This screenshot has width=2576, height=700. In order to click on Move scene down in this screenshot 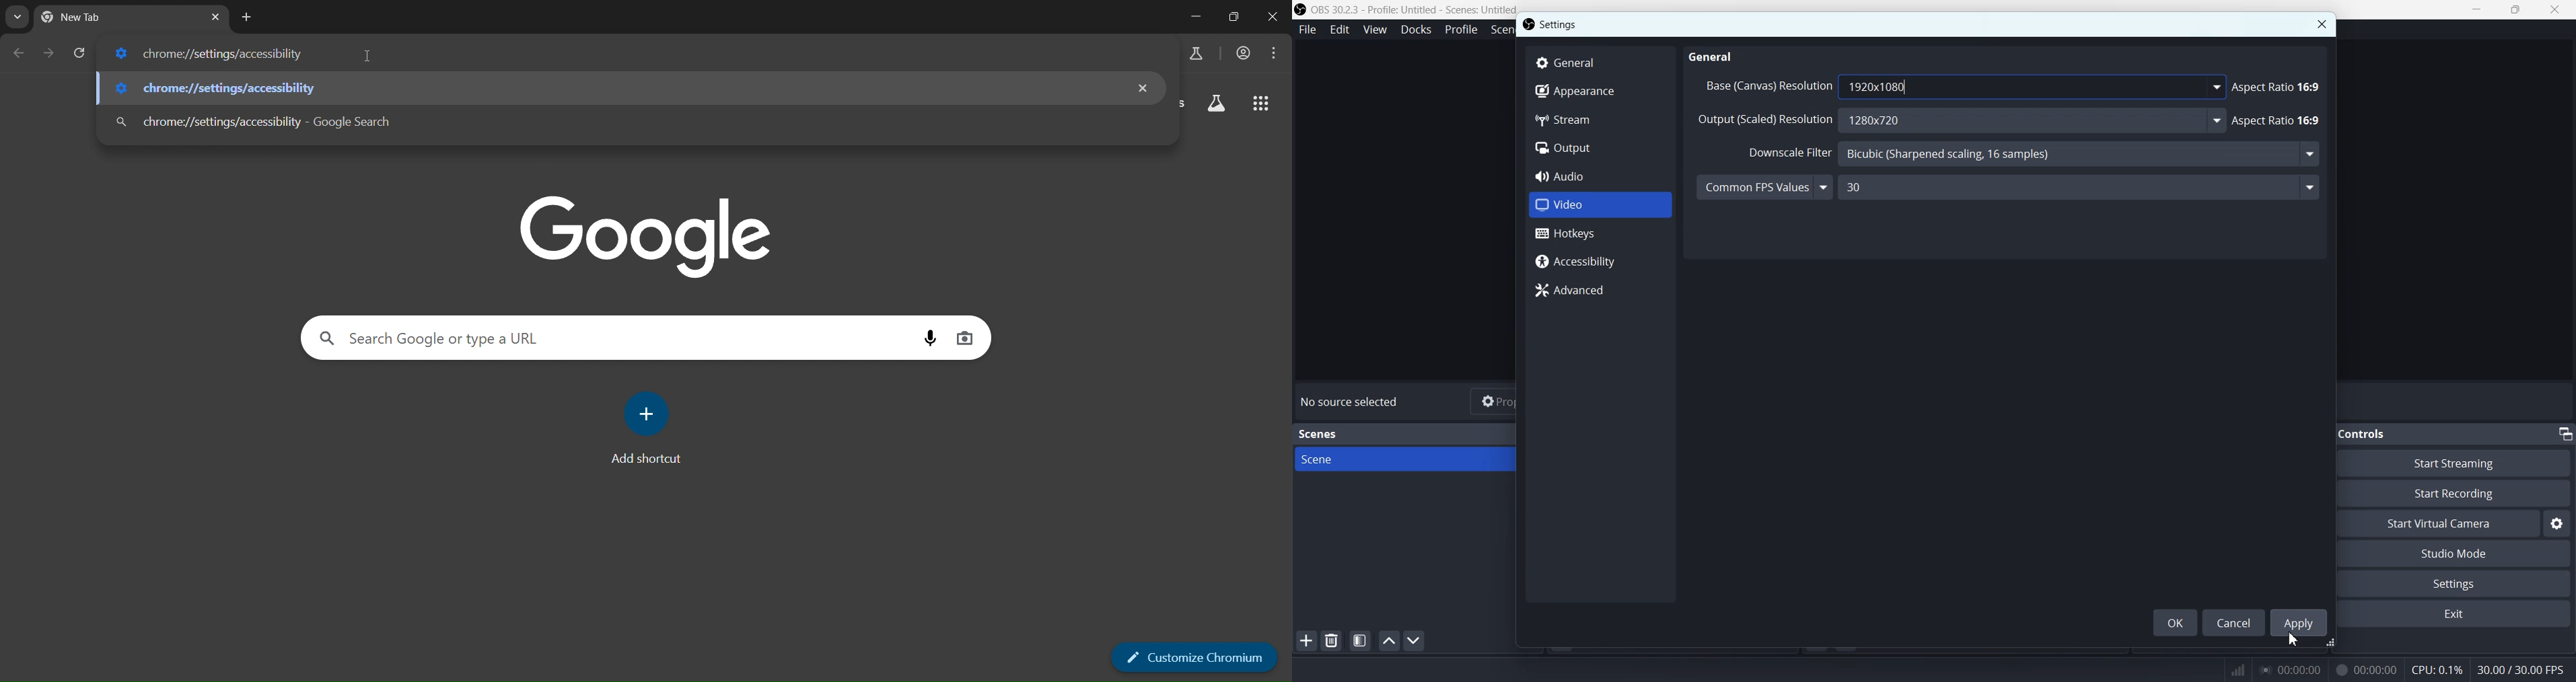, I will do `click(1413, 641)`.